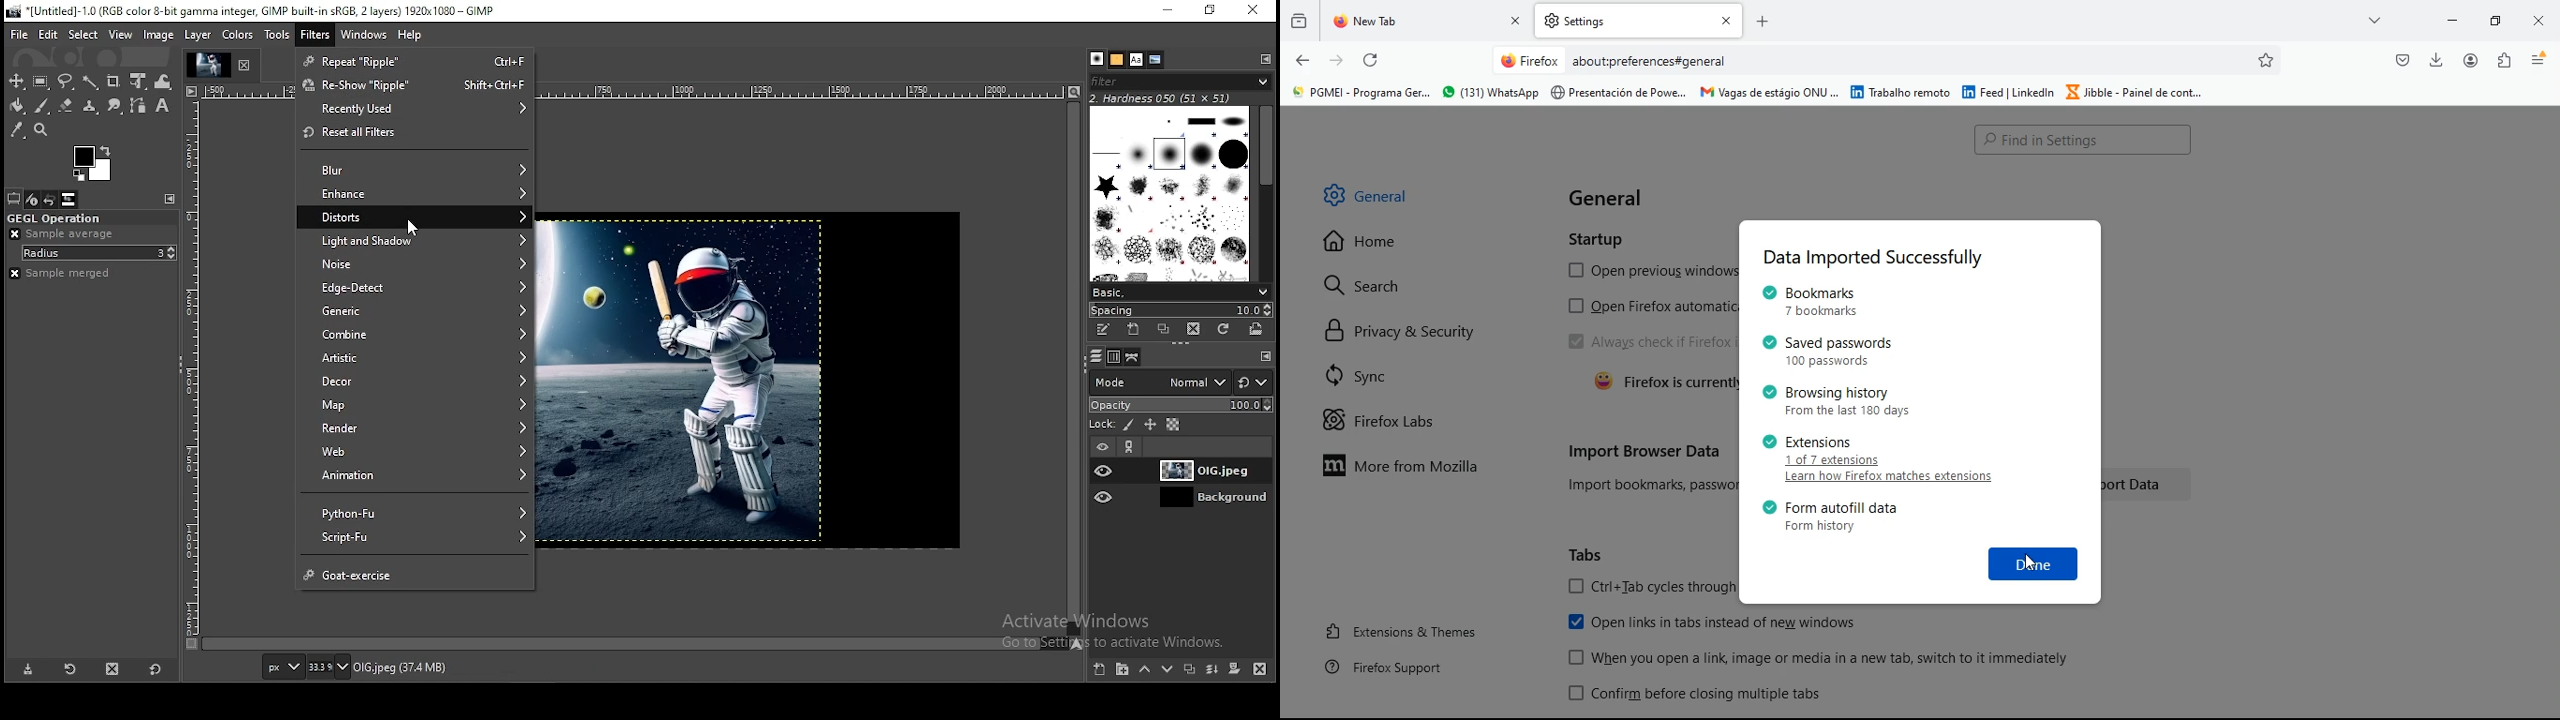  What do you see at coordinates (2009, 91) in the screenshot?
I see `feed | Linkedin` at bounding box center [2009, 91].